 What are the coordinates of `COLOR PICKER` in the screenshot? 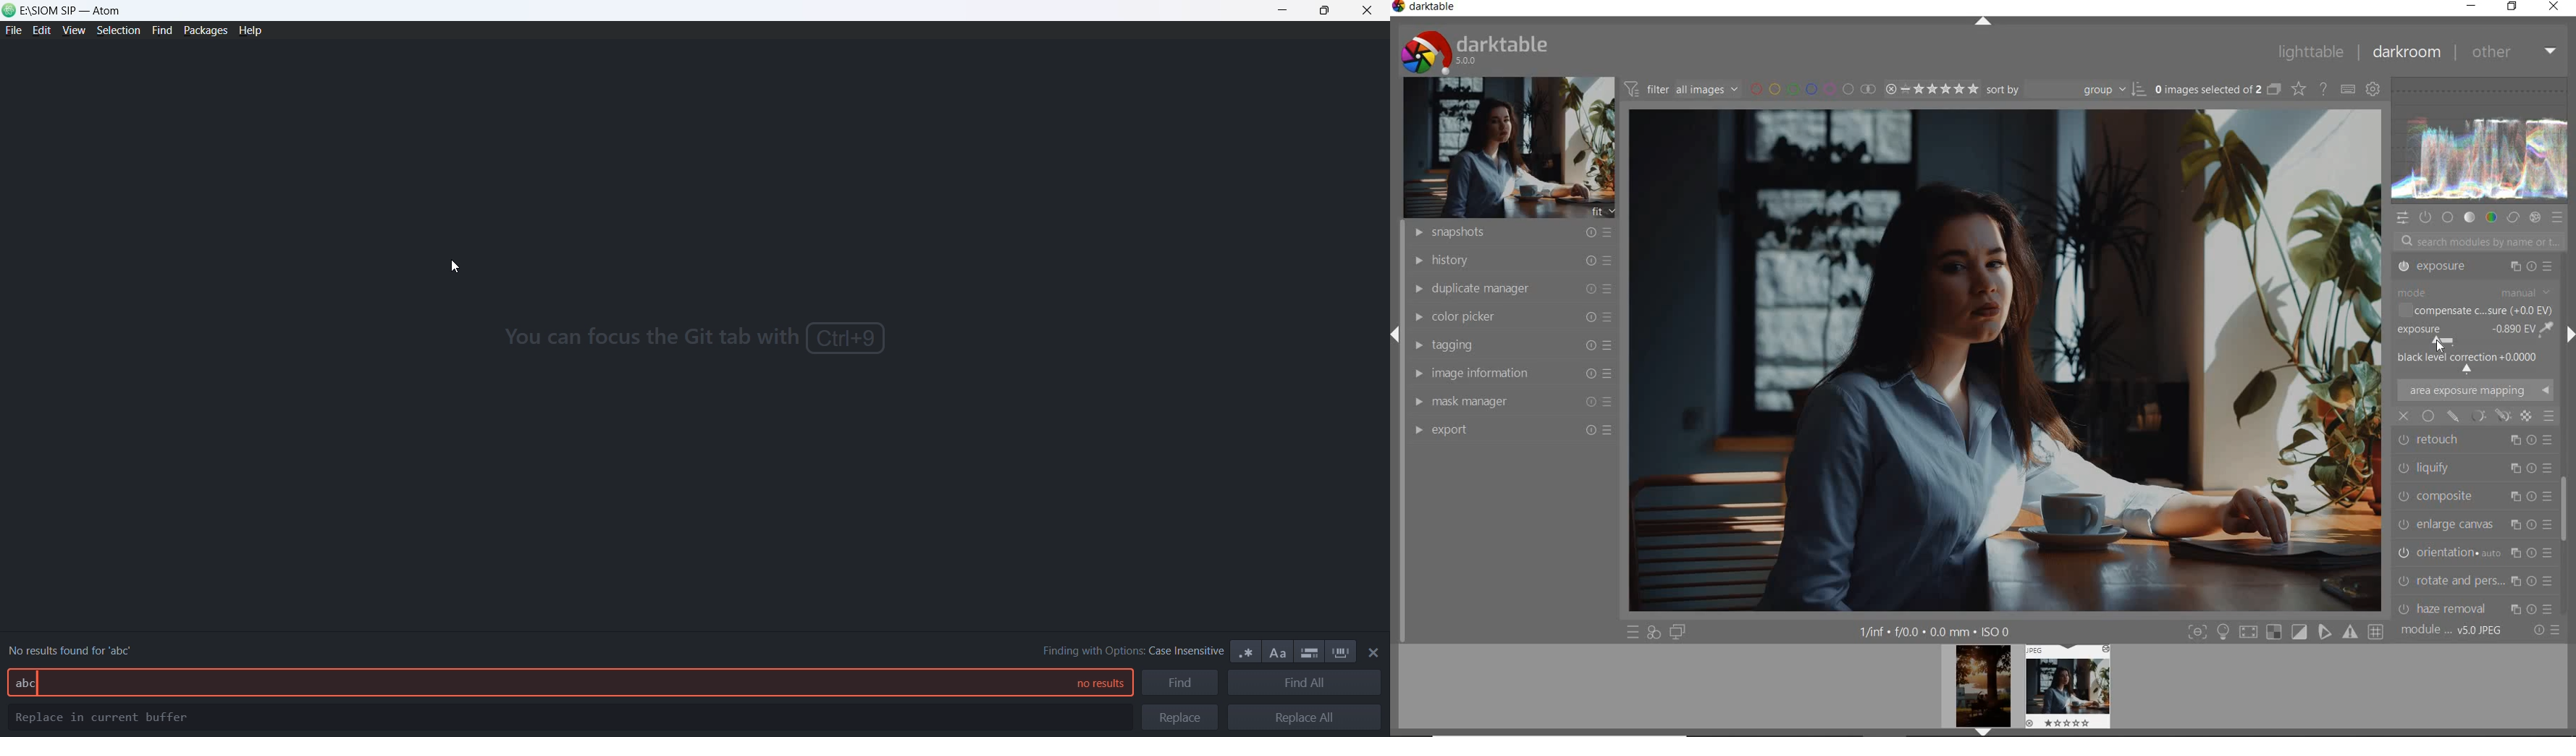 It's located at (1514, 314).